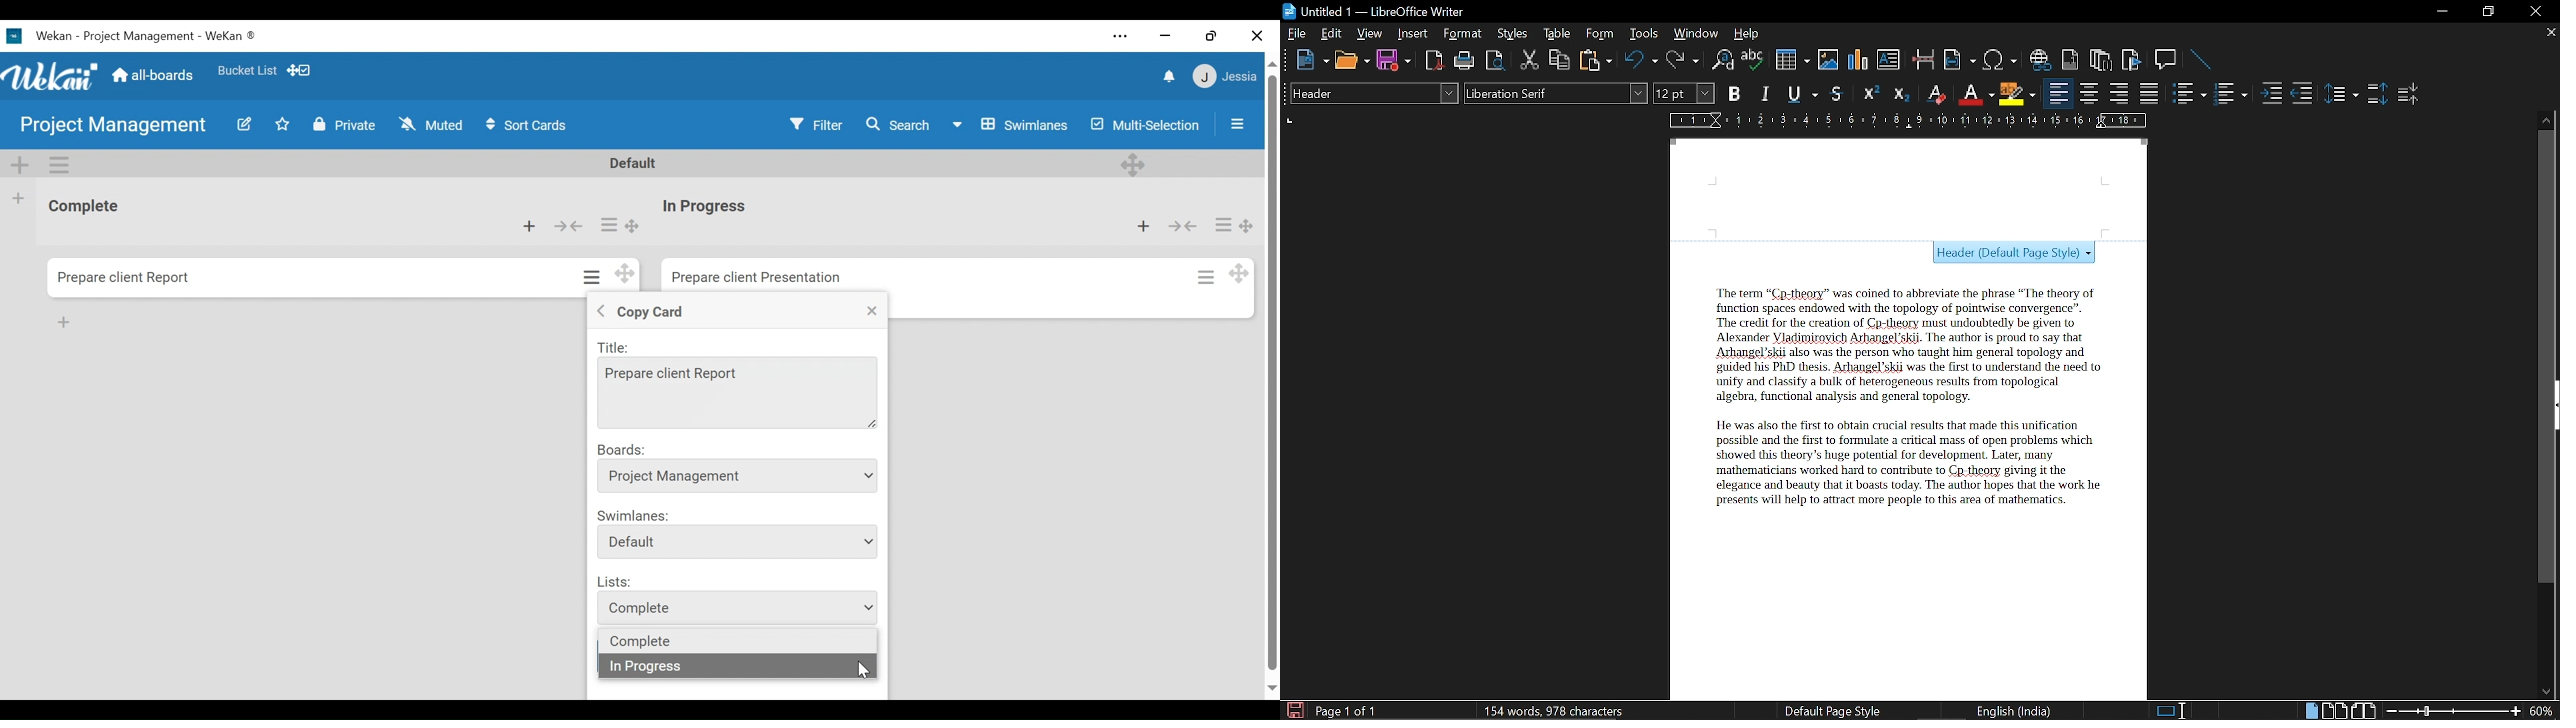 The width and height of the screenshot is (2576, 728). I want to click on Search, so click(898, 123).